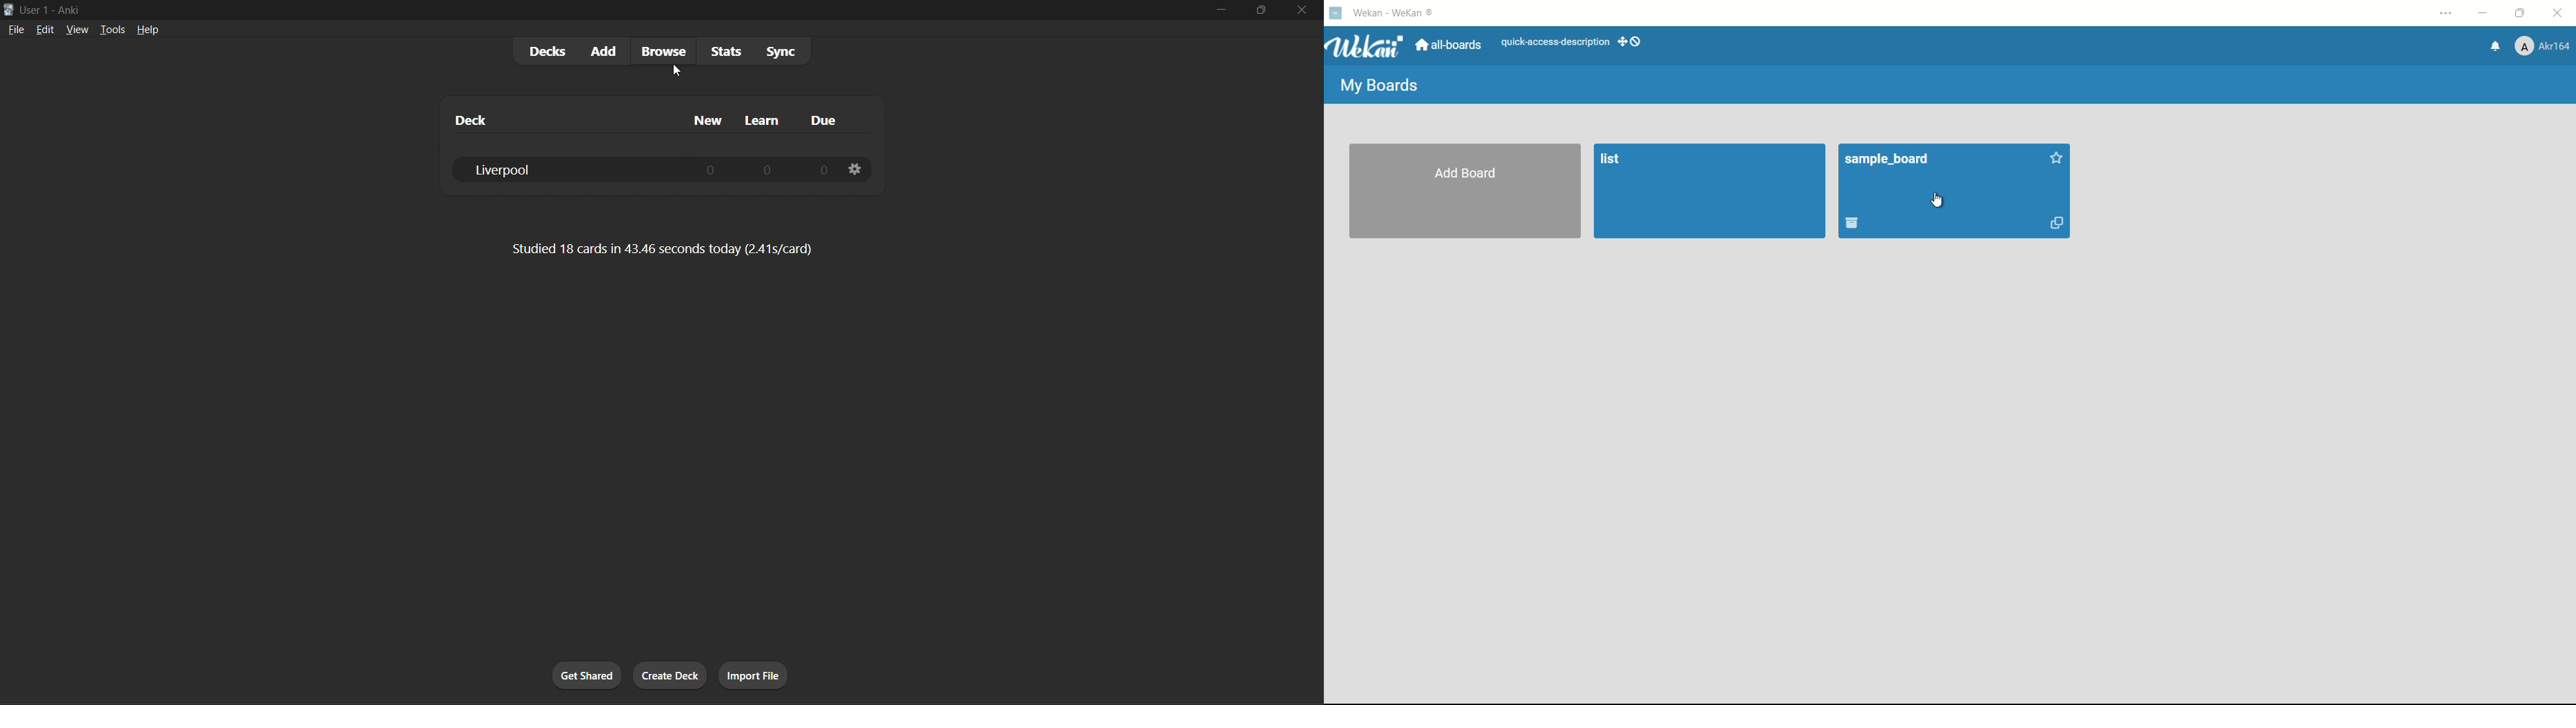 This screenshot has height=728, width=2576. Describe the element at coordinates (2448, 14) in the screenshot. I see `settings and more` at that location.